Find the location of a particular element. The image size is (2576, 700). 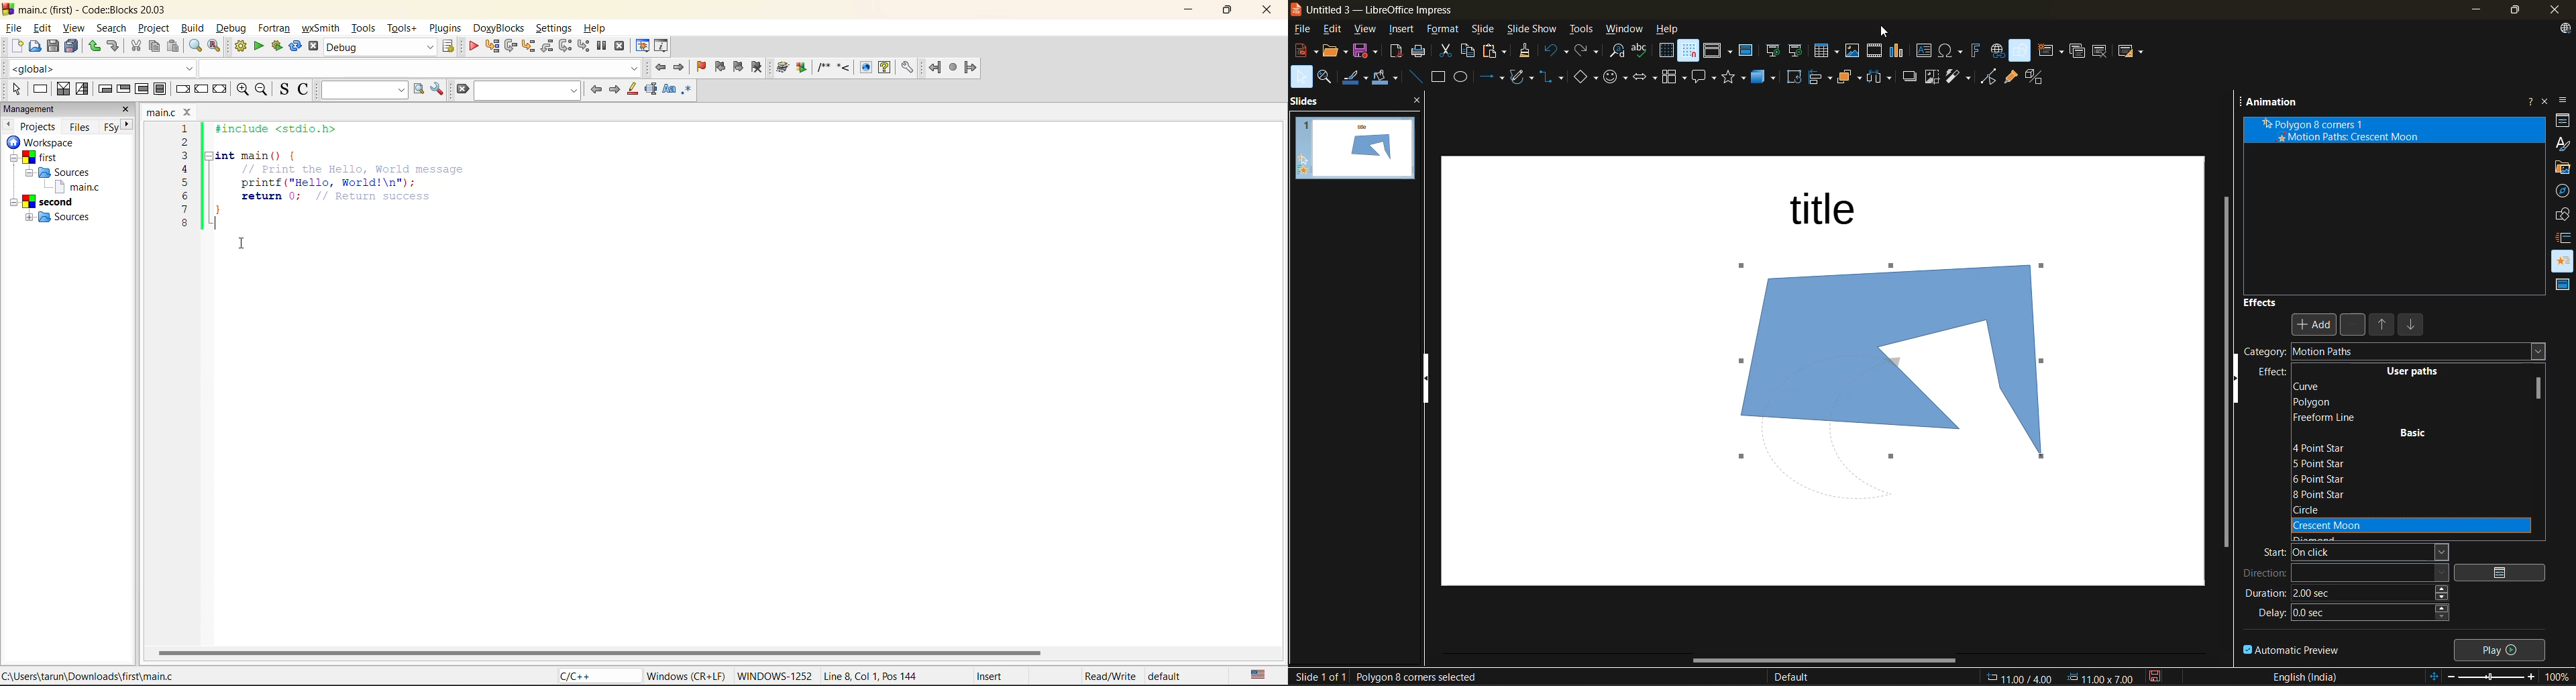

Line 8, Col 1, Pos 144 is located at coordinates (873, 676).